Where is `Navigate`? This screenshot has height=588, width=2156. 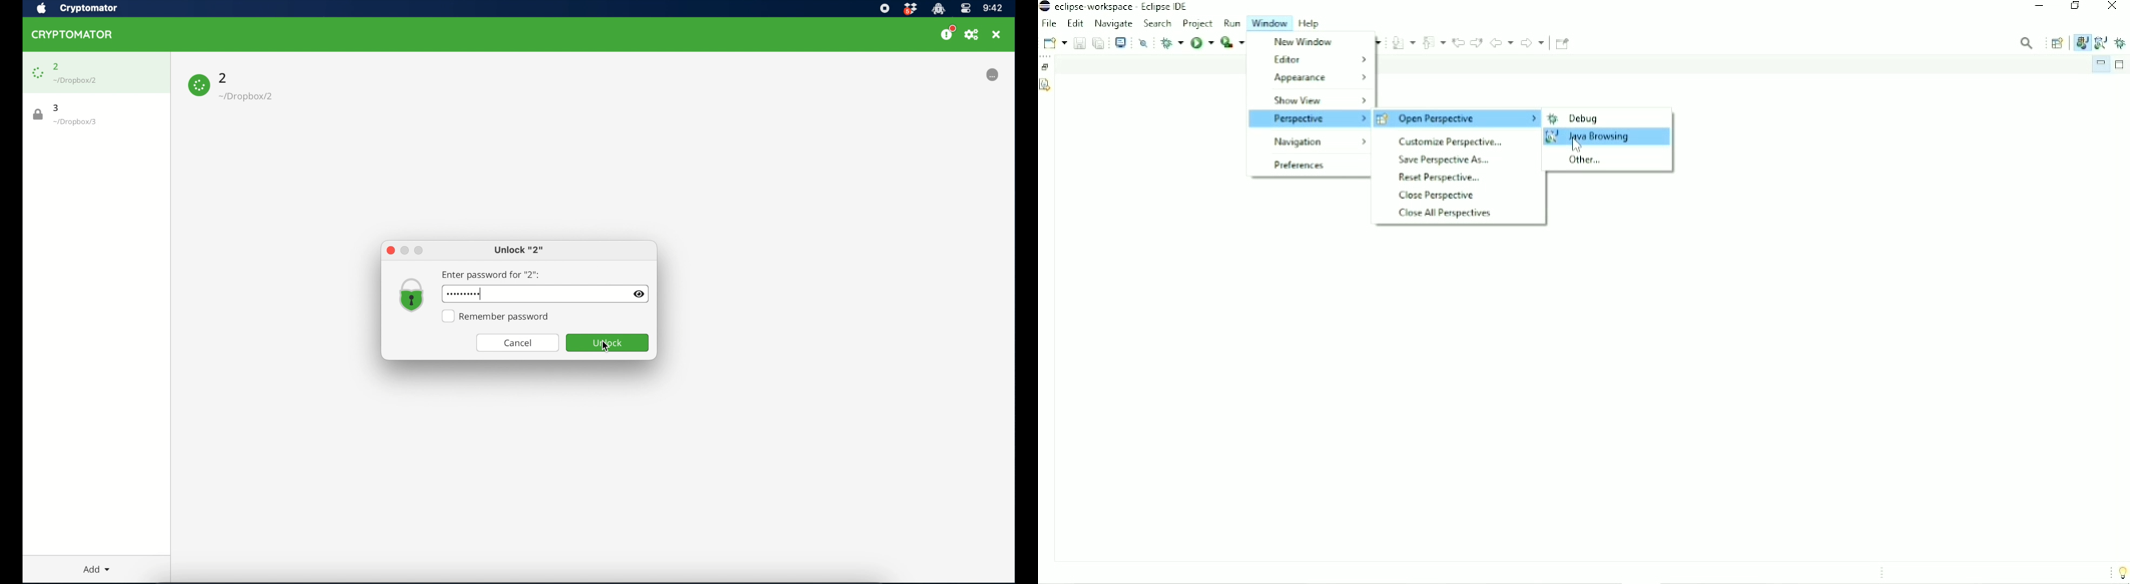
Navigate is located at coordinates (1114, 23).